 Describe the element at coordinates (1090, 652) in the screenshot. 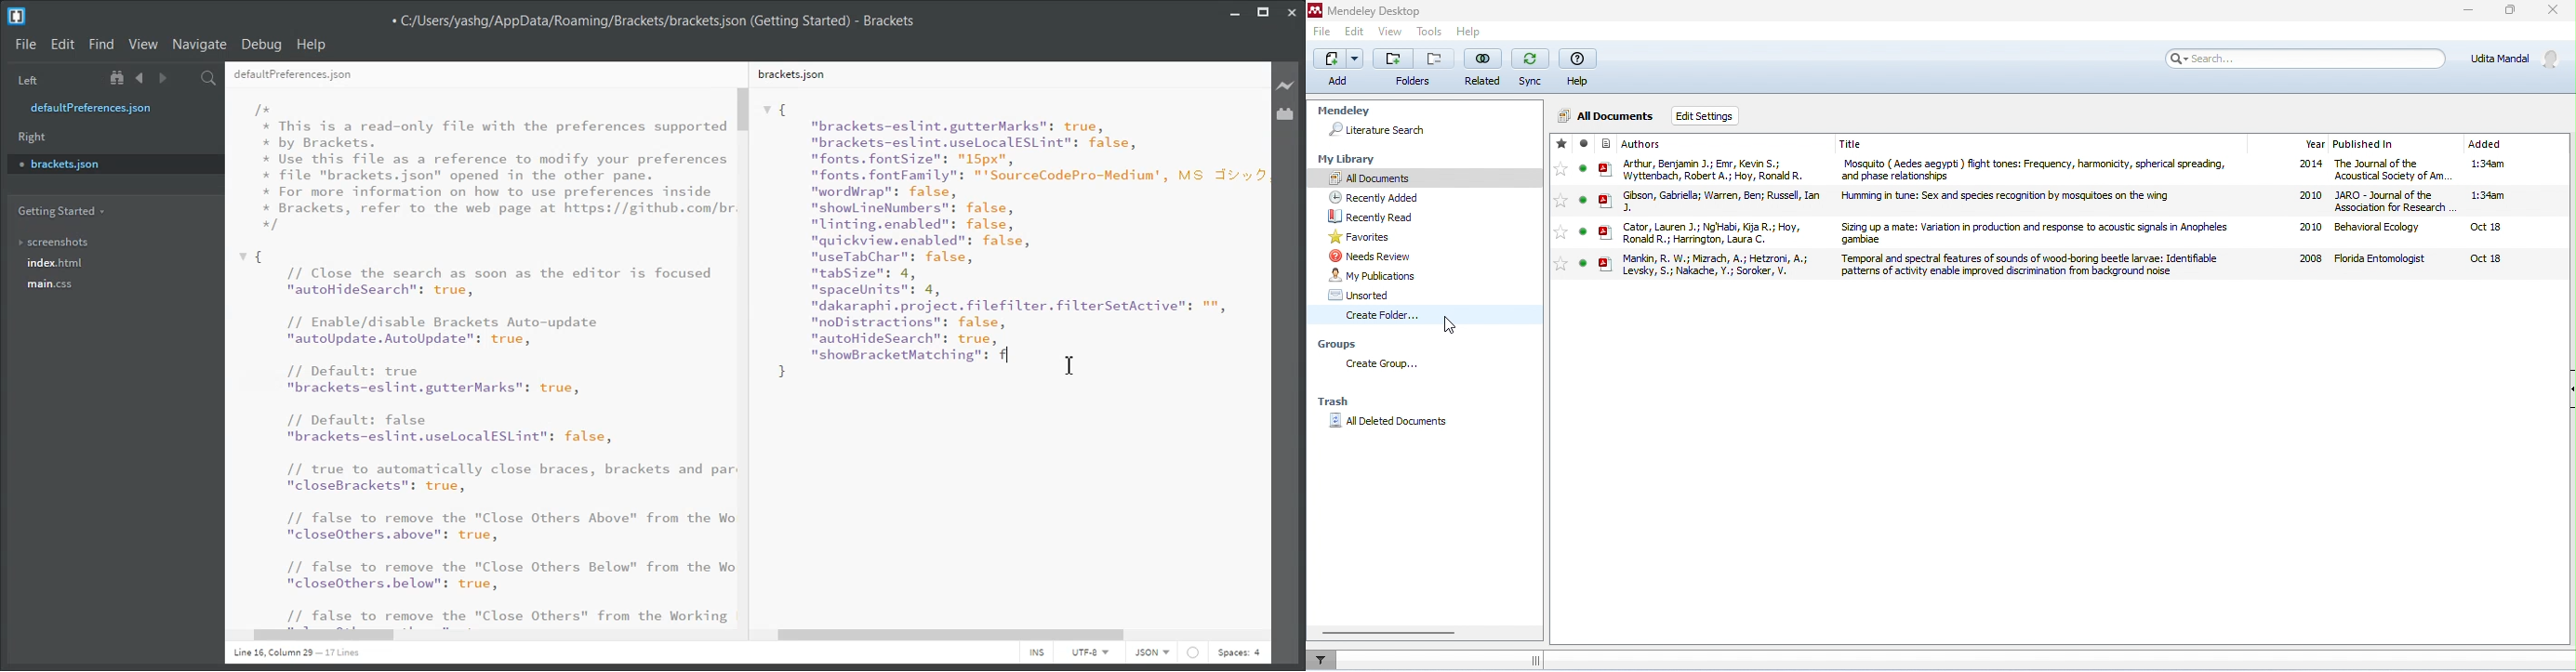

I see `UTF-8` at that location.